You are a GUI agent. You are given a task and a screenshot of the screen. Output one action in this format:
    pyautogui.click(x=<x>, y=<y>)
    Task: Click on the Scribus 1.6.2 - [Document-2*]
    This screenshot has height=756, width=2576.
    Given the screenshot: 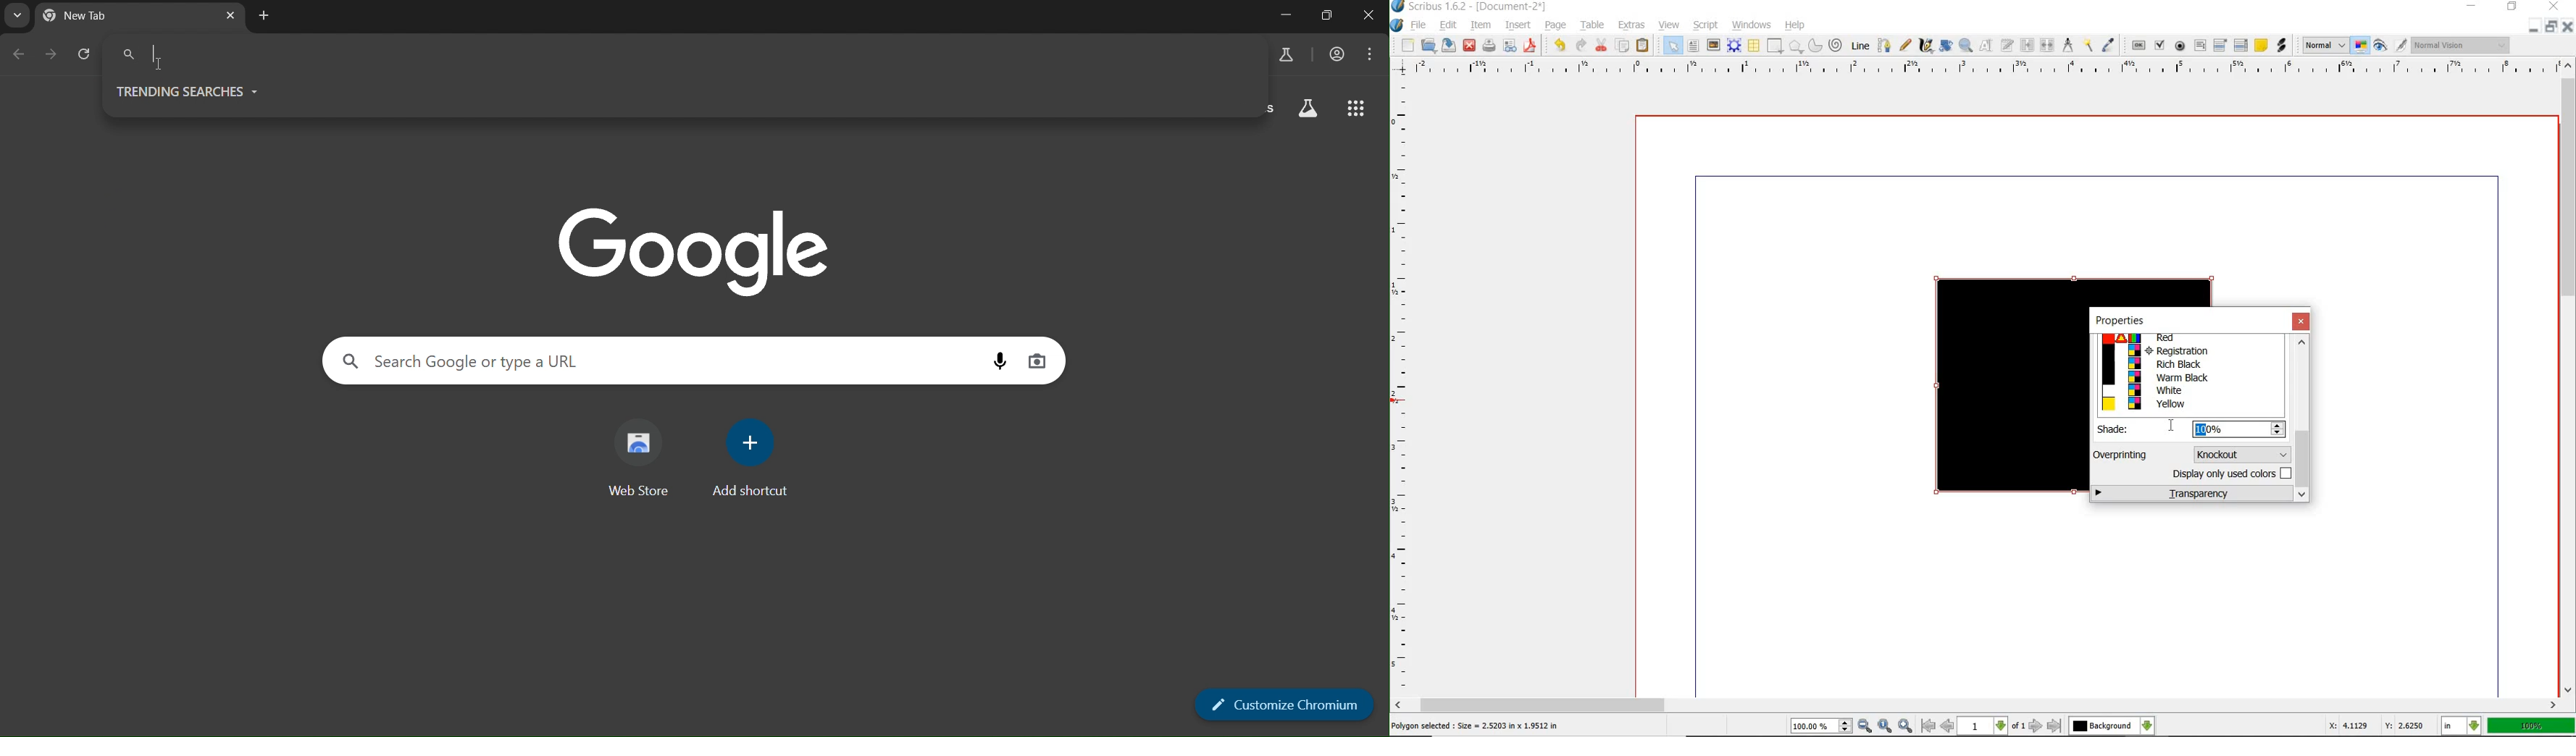 What is the action you would take?
    pyautogui.click(x=1471, y=7)
    